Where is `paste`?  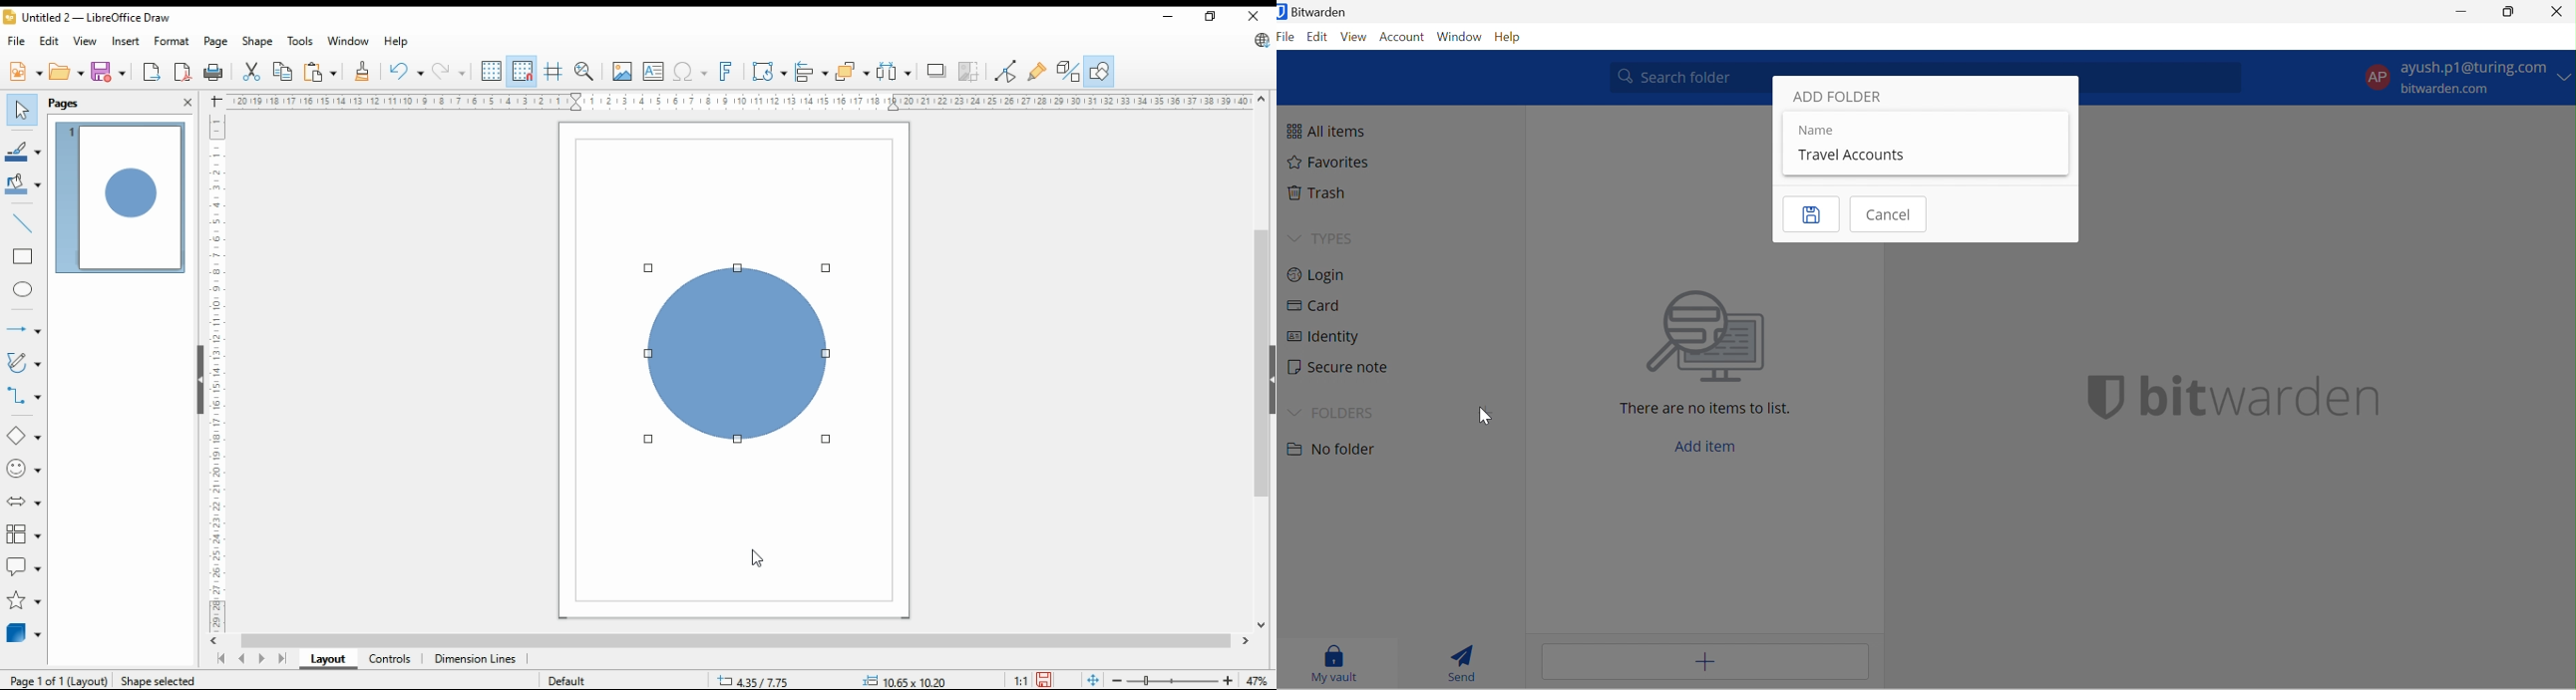
paste is located at coordinates (320, 73).